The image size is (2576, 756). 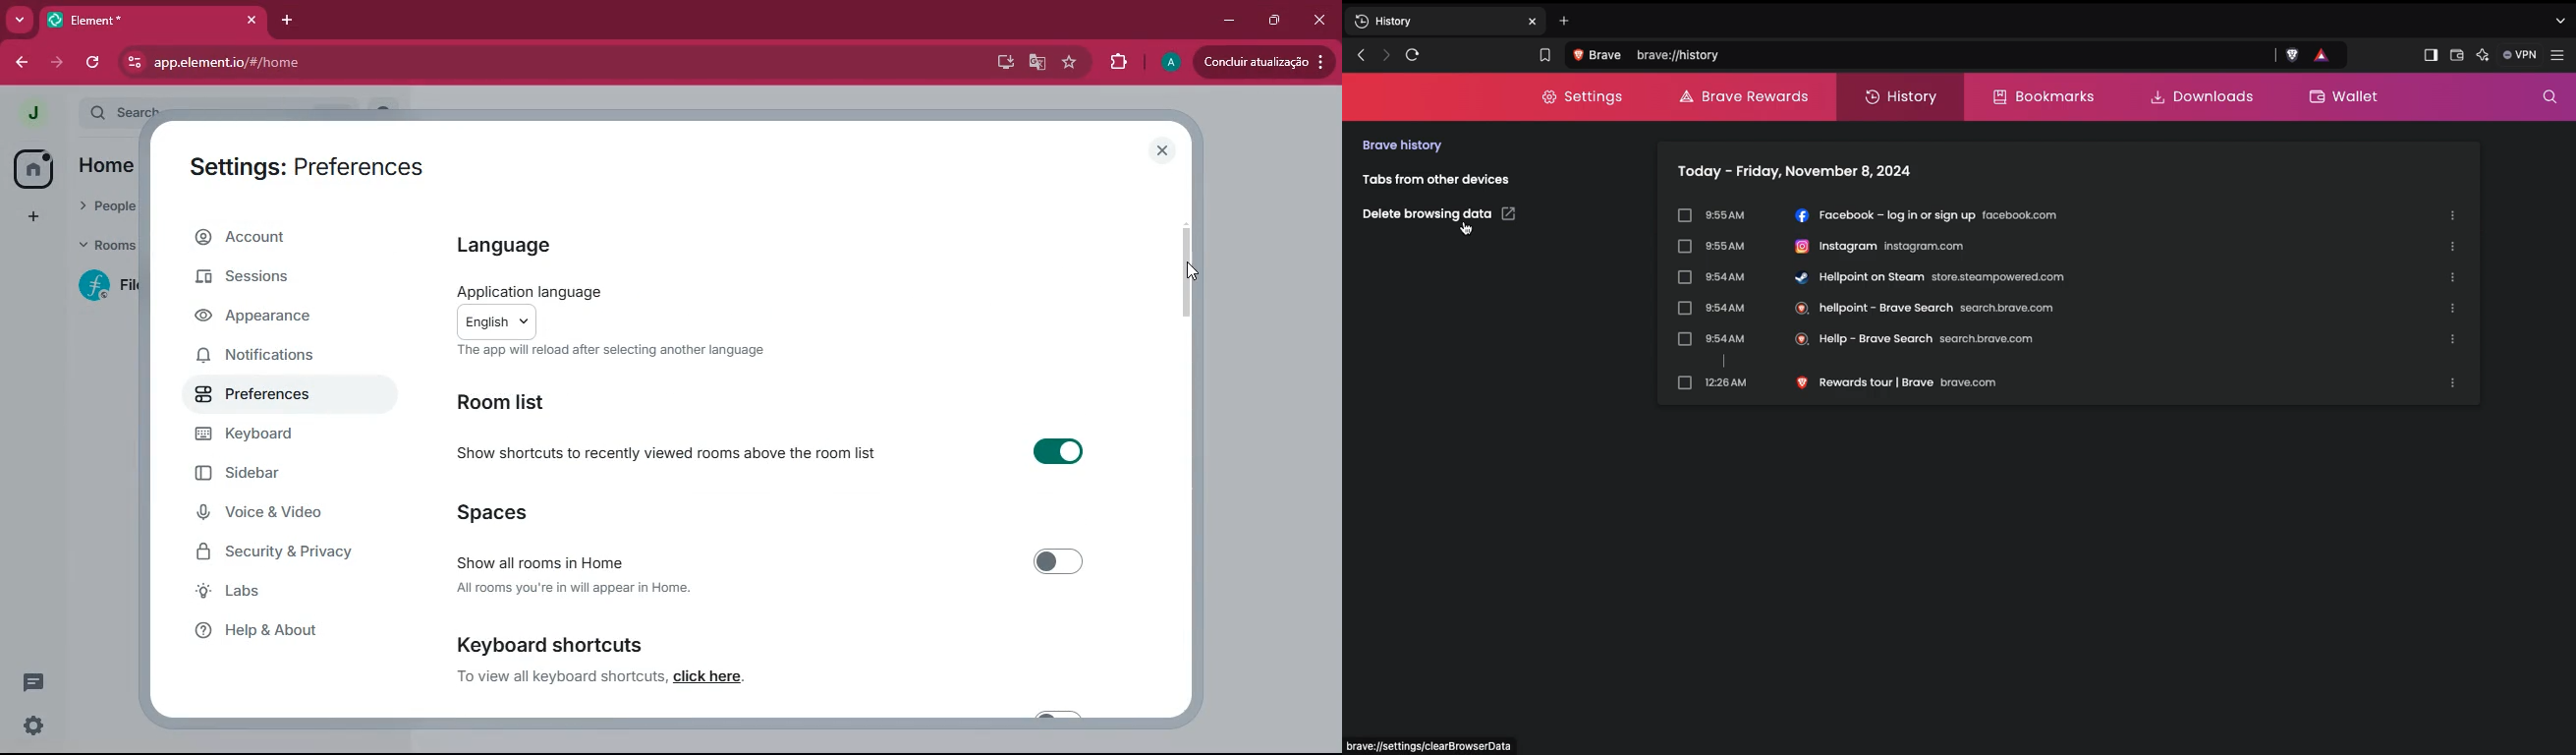 What do you see at coordinates (780, 454) in the screenshot?
I see `show shortcuts to recently viewed rooms above the room list` at bounding box center [780, 454].